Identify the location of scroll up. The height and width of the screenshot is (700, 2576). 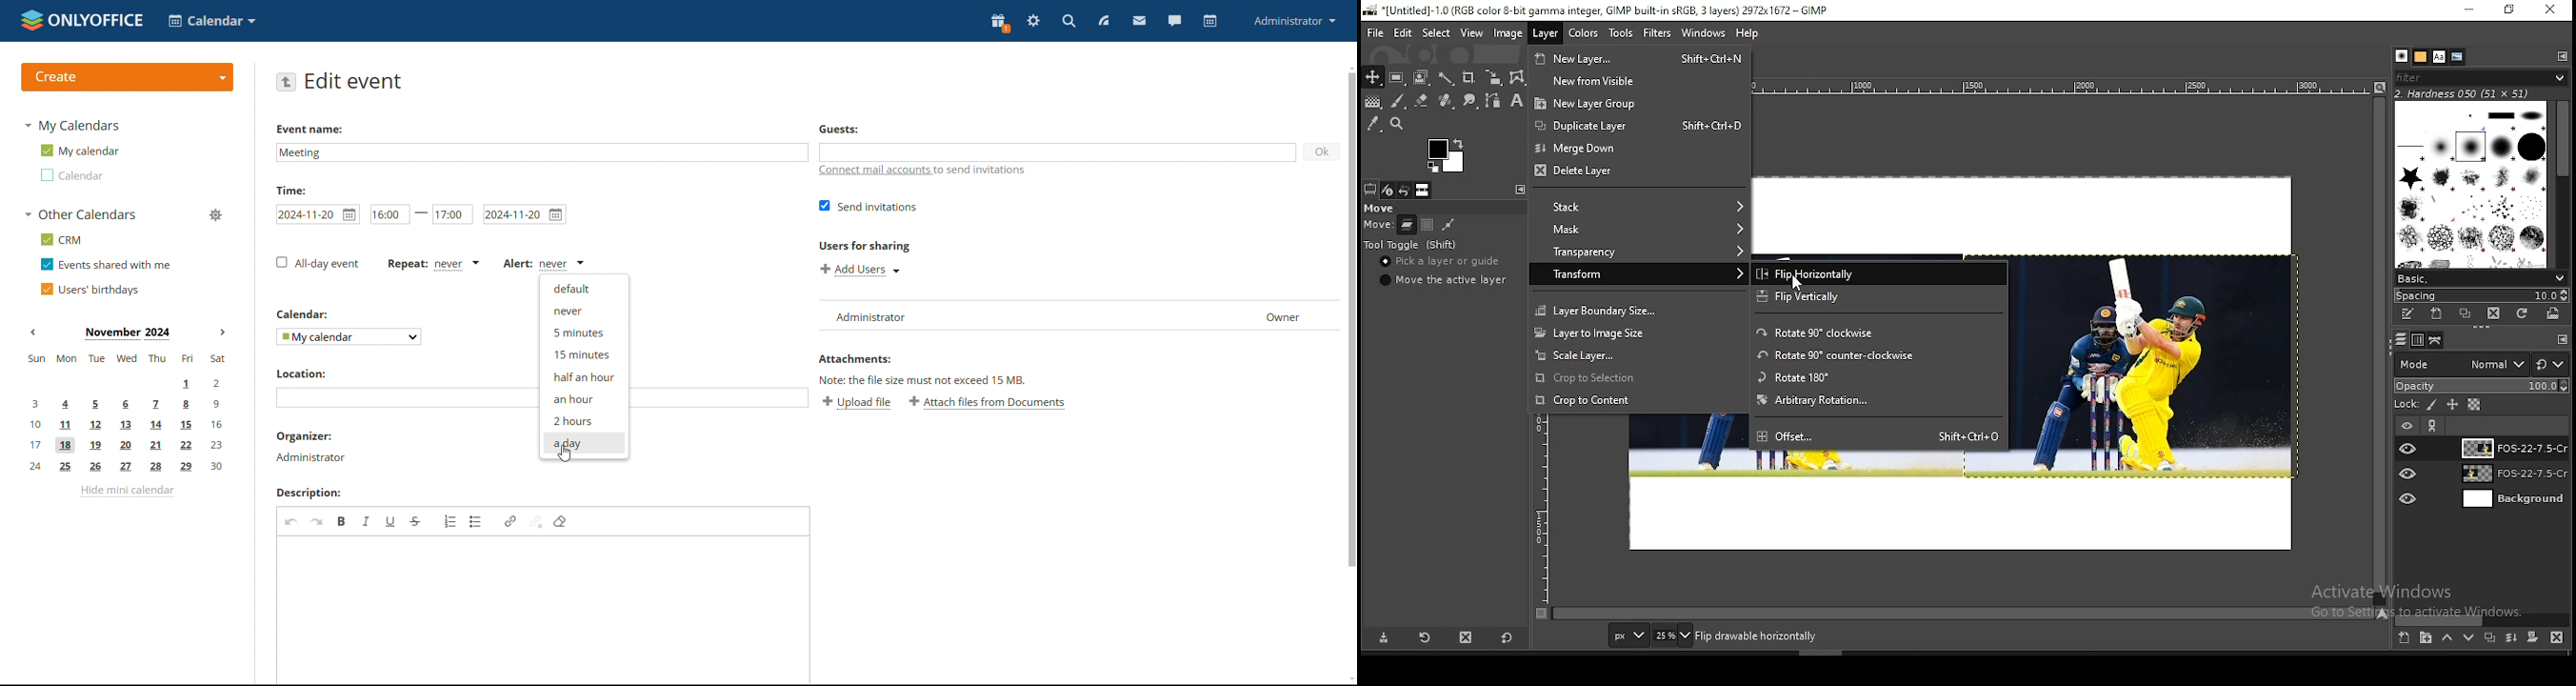
(1349, 66).